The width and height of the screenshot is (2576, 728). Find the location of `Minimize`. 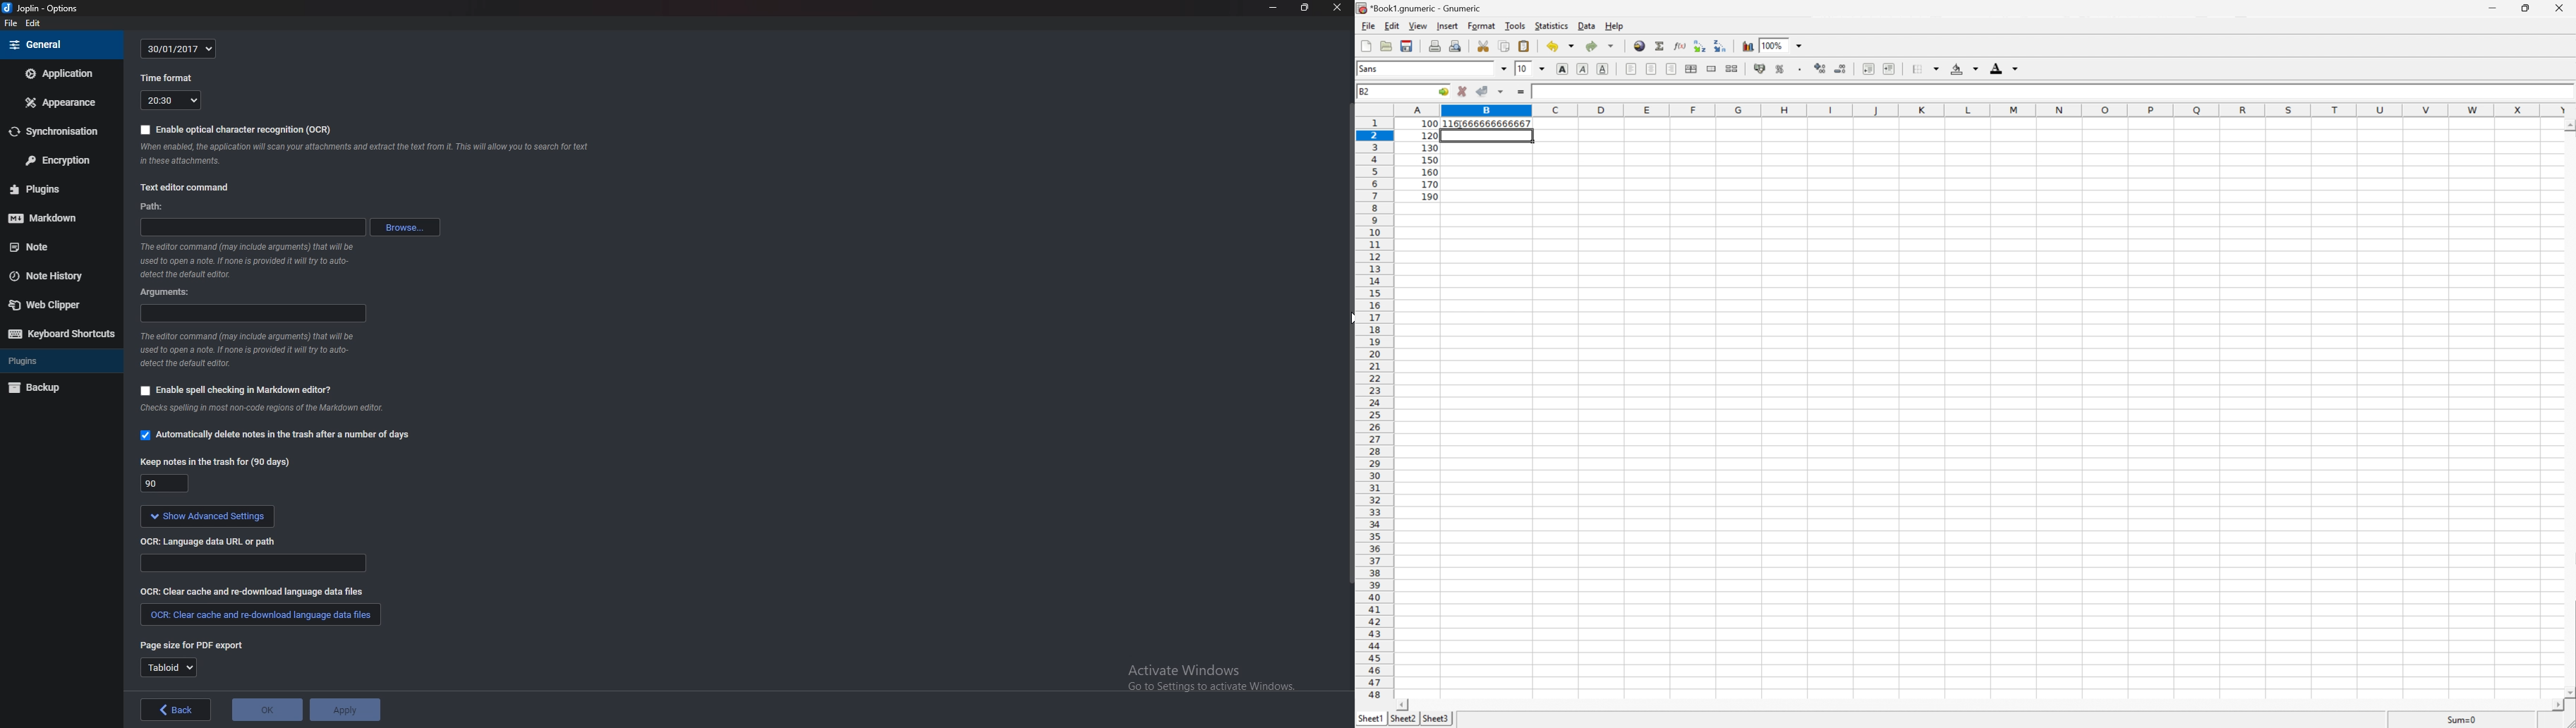

Minimize is located at coordinates (1274, 8).